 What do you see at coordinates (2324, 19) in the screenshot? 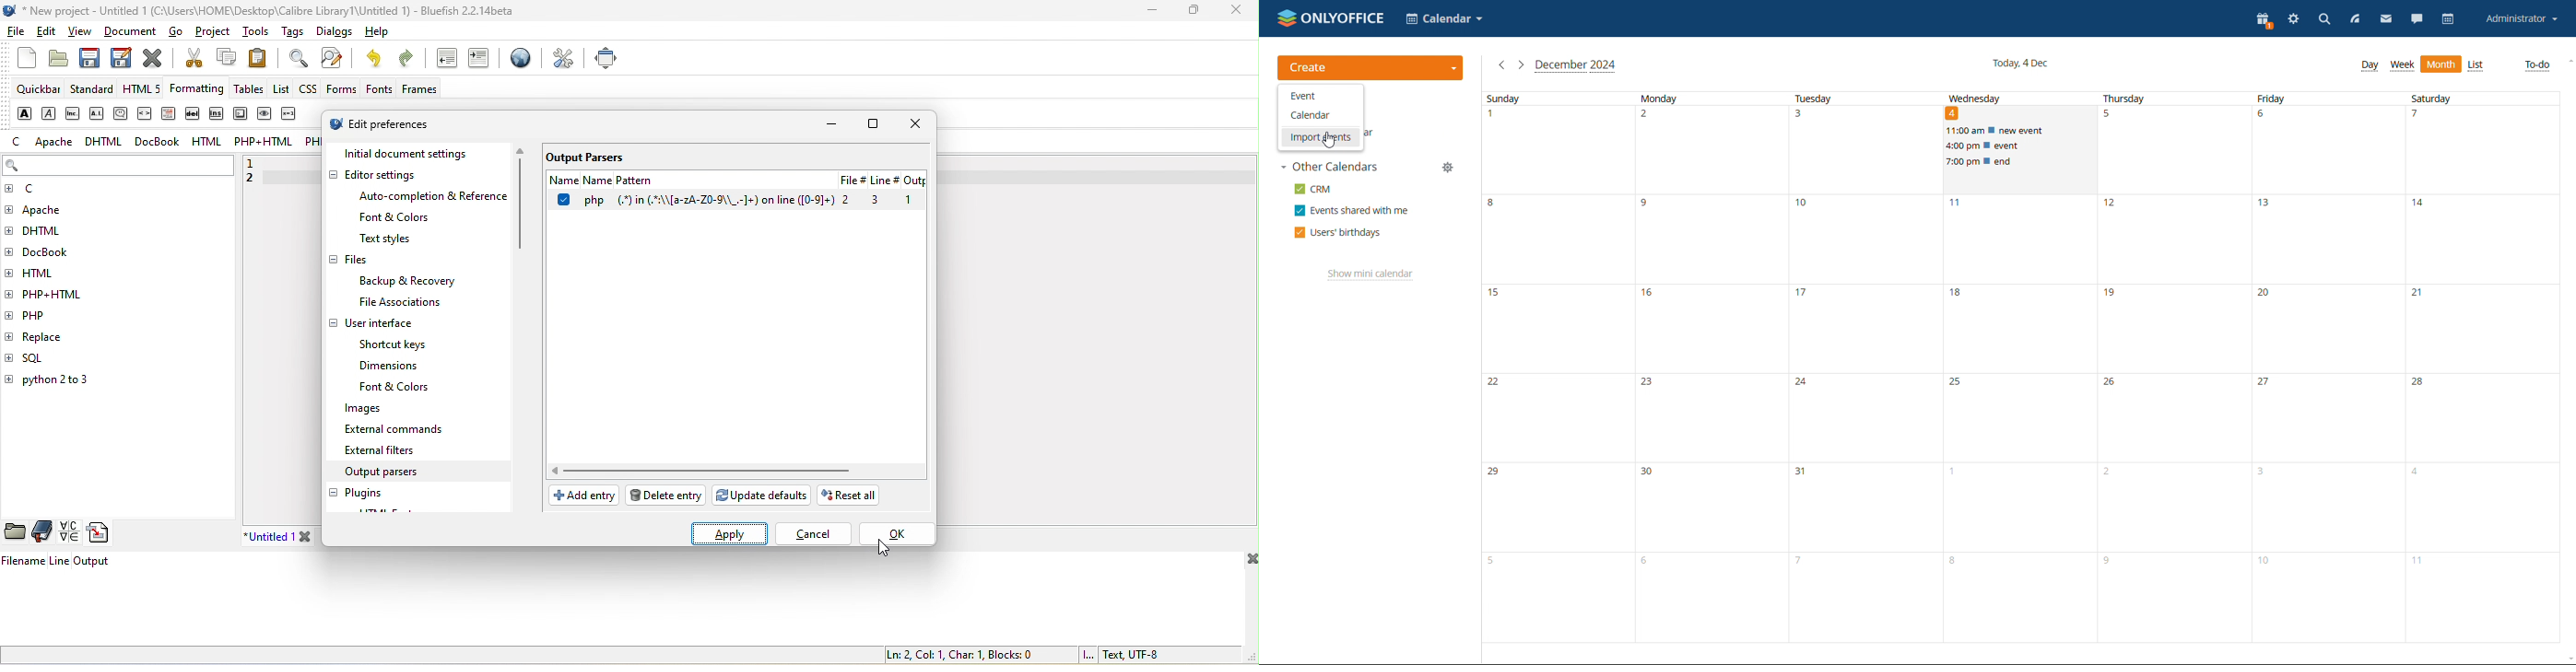
I see `search` at bounding box center [2324, 19].